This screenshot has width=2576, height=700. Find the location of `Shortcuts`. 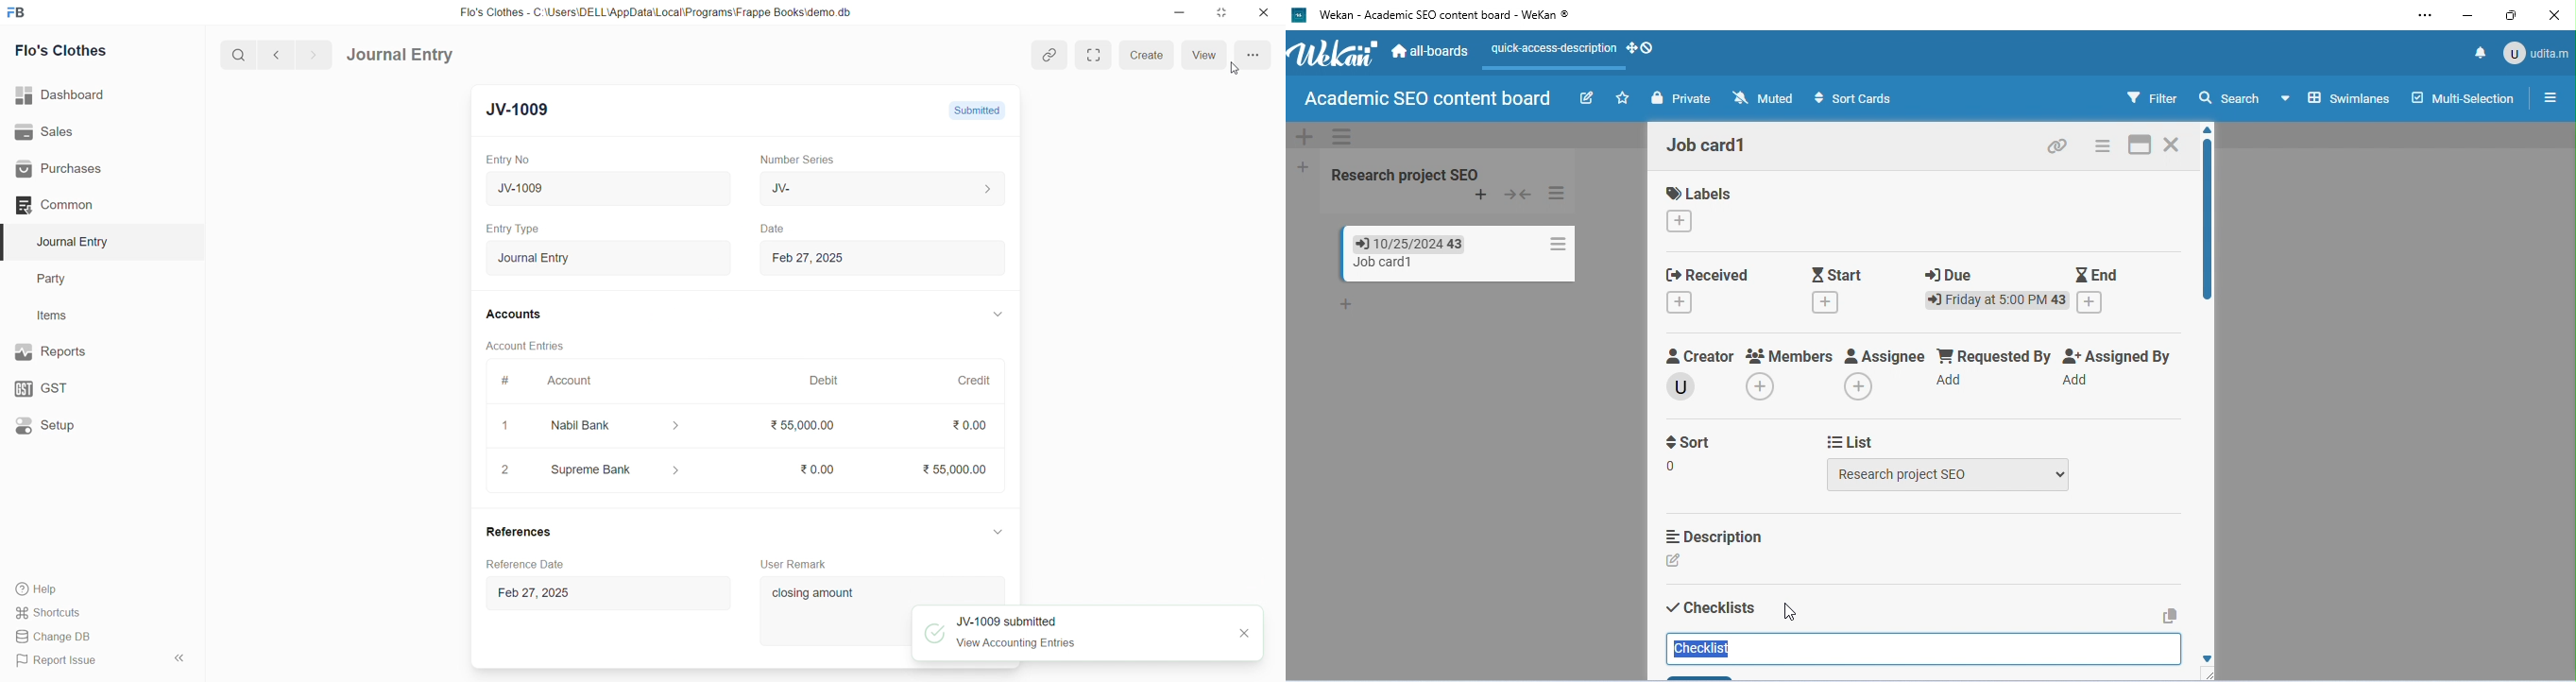

Shortcuts is located at coordinates (81, 614).